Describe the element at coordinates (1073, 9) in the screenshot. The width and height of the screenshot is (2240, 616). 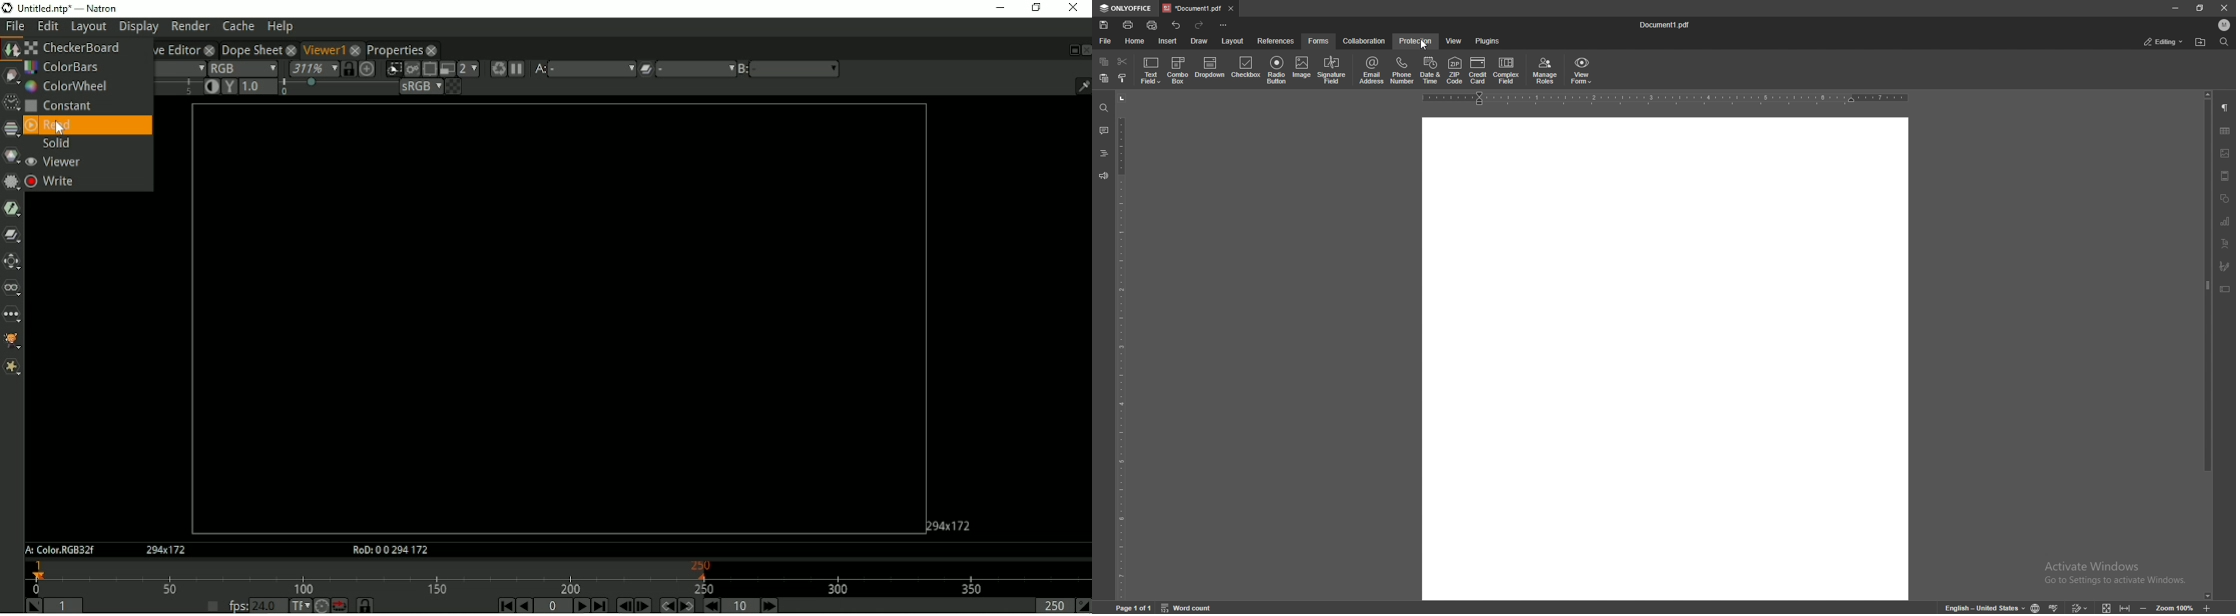
I see `Close` at that location.